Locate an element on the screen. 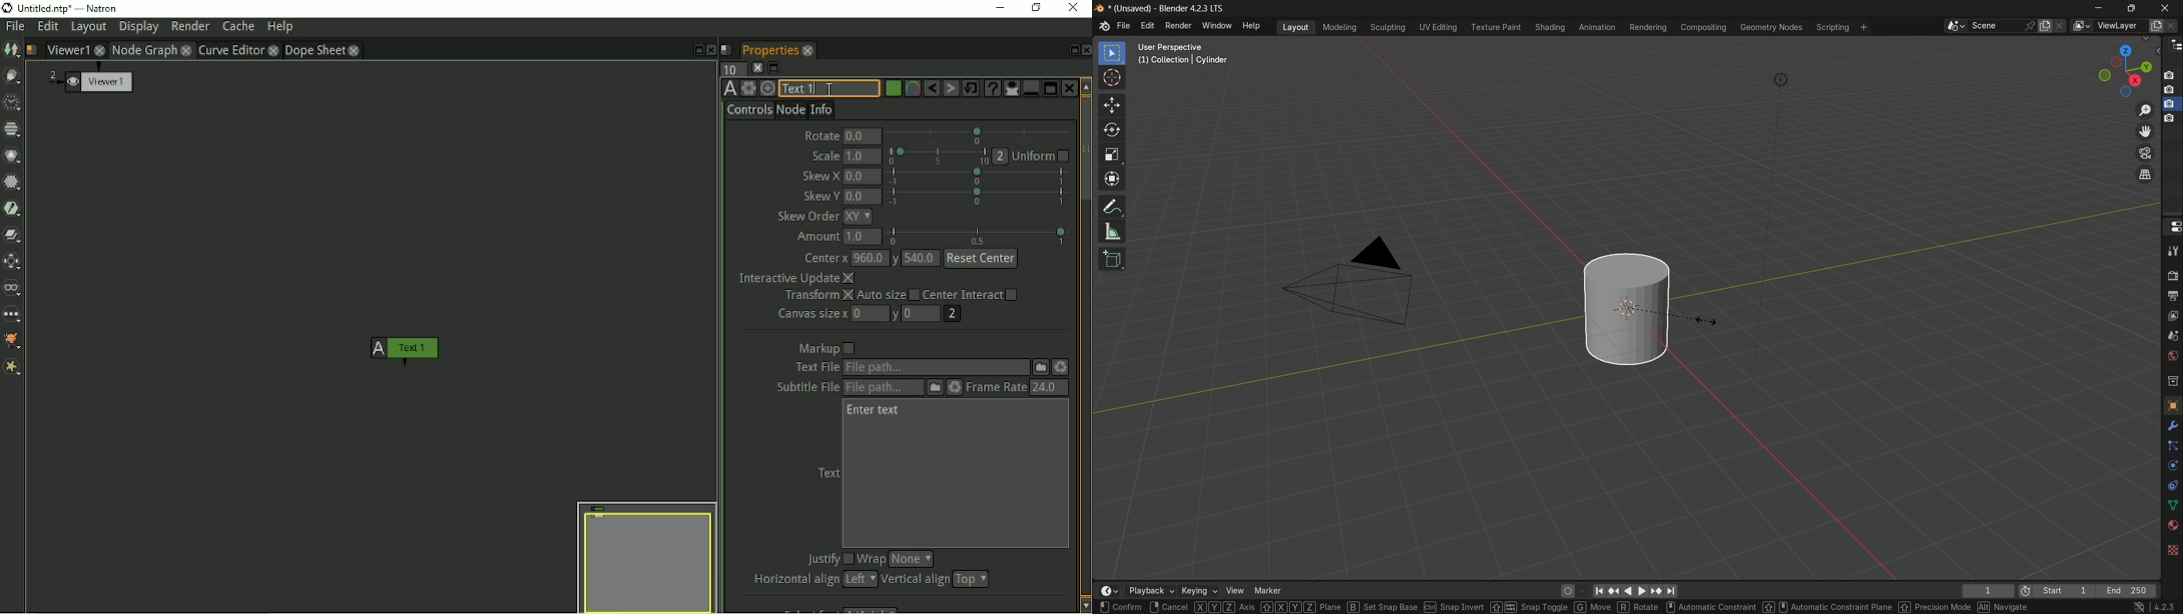 The height and width of the screenshot is (616, 2184). logo is located at coordinates (1101, 9).